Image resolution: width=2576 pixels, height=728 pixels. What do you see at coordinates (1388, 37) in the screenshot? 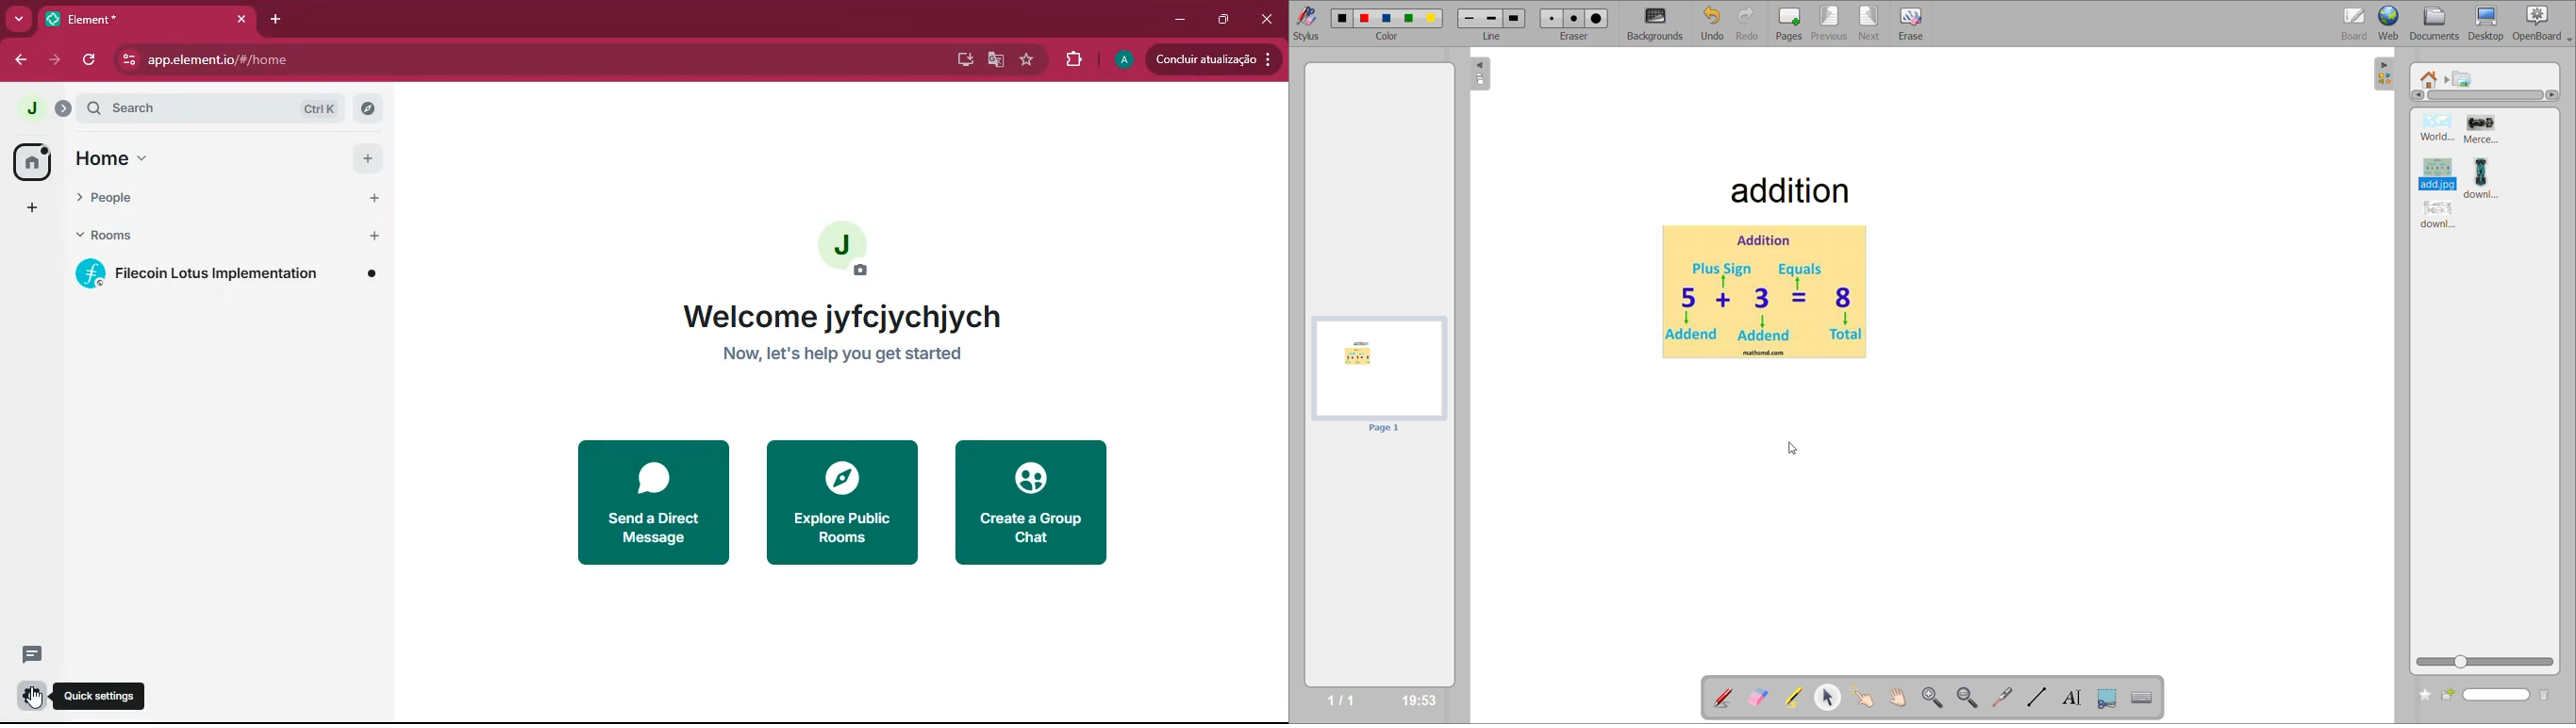
I see `color` at bounding box center [1388, 37].